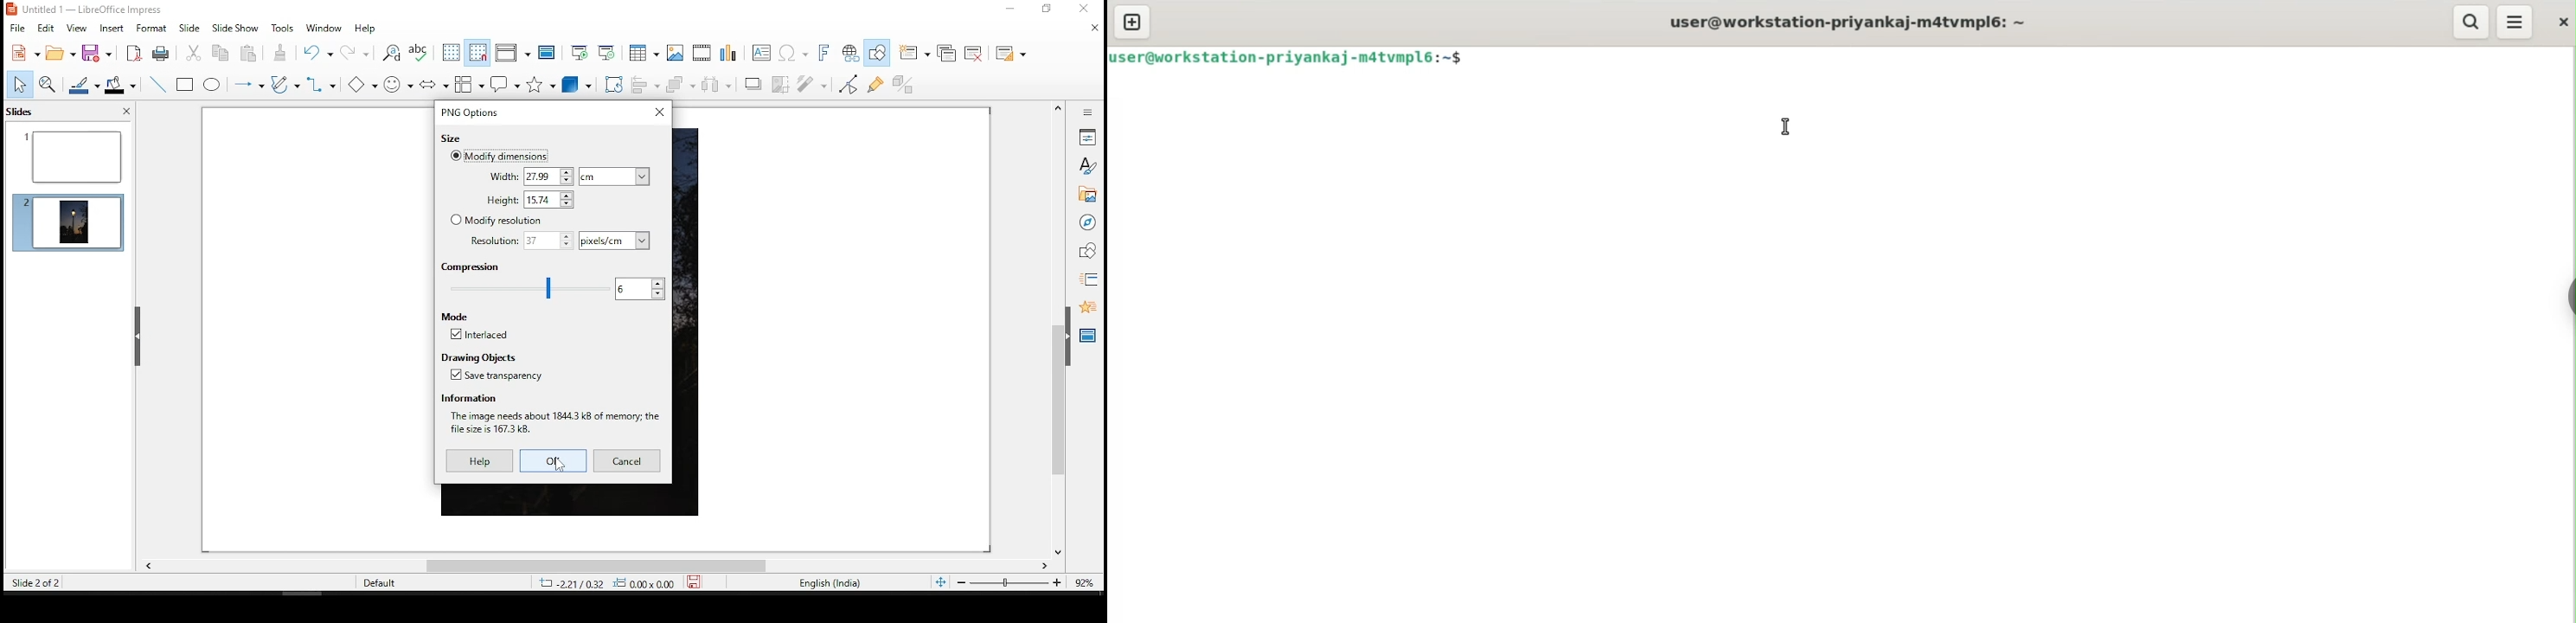 Image resolution: width=2576 pixels, height=644 pixels. What do you see at coordinates (77, 29) in the screenshot?
I see `view` at bounding box center [77, 29].